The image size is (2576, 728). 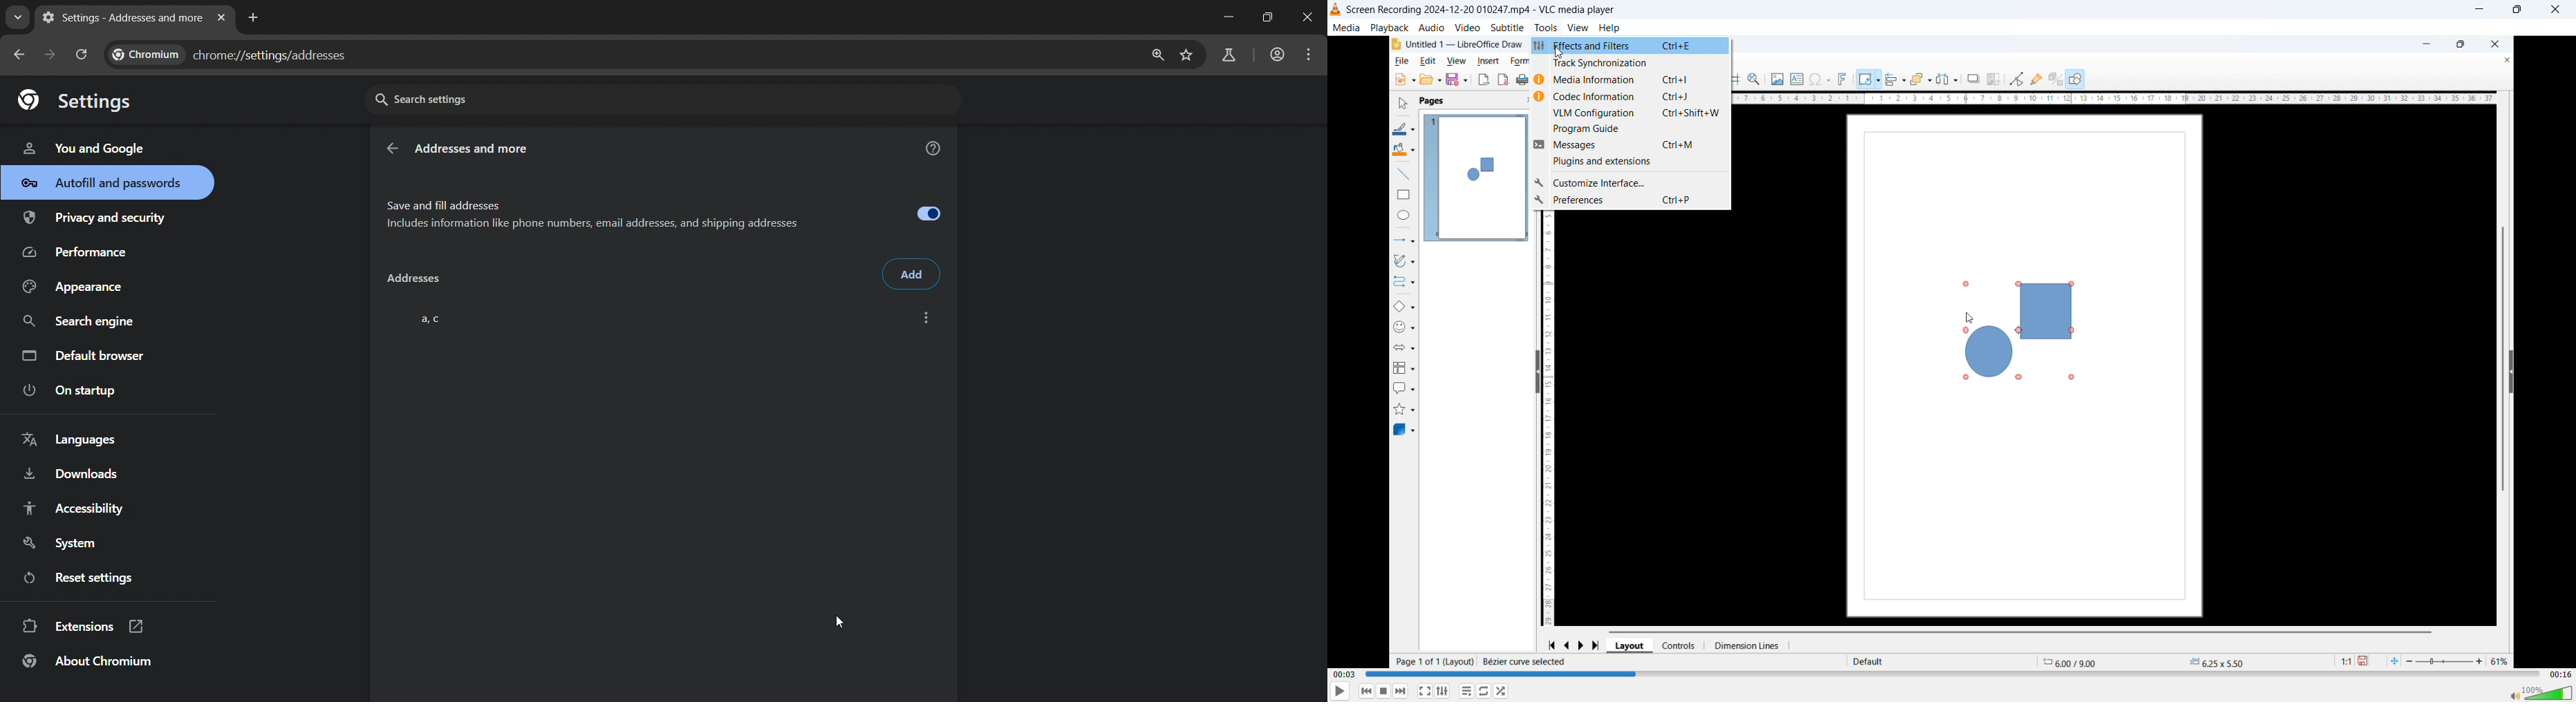 I want to click on Media information , so click(x=1630, y=80).